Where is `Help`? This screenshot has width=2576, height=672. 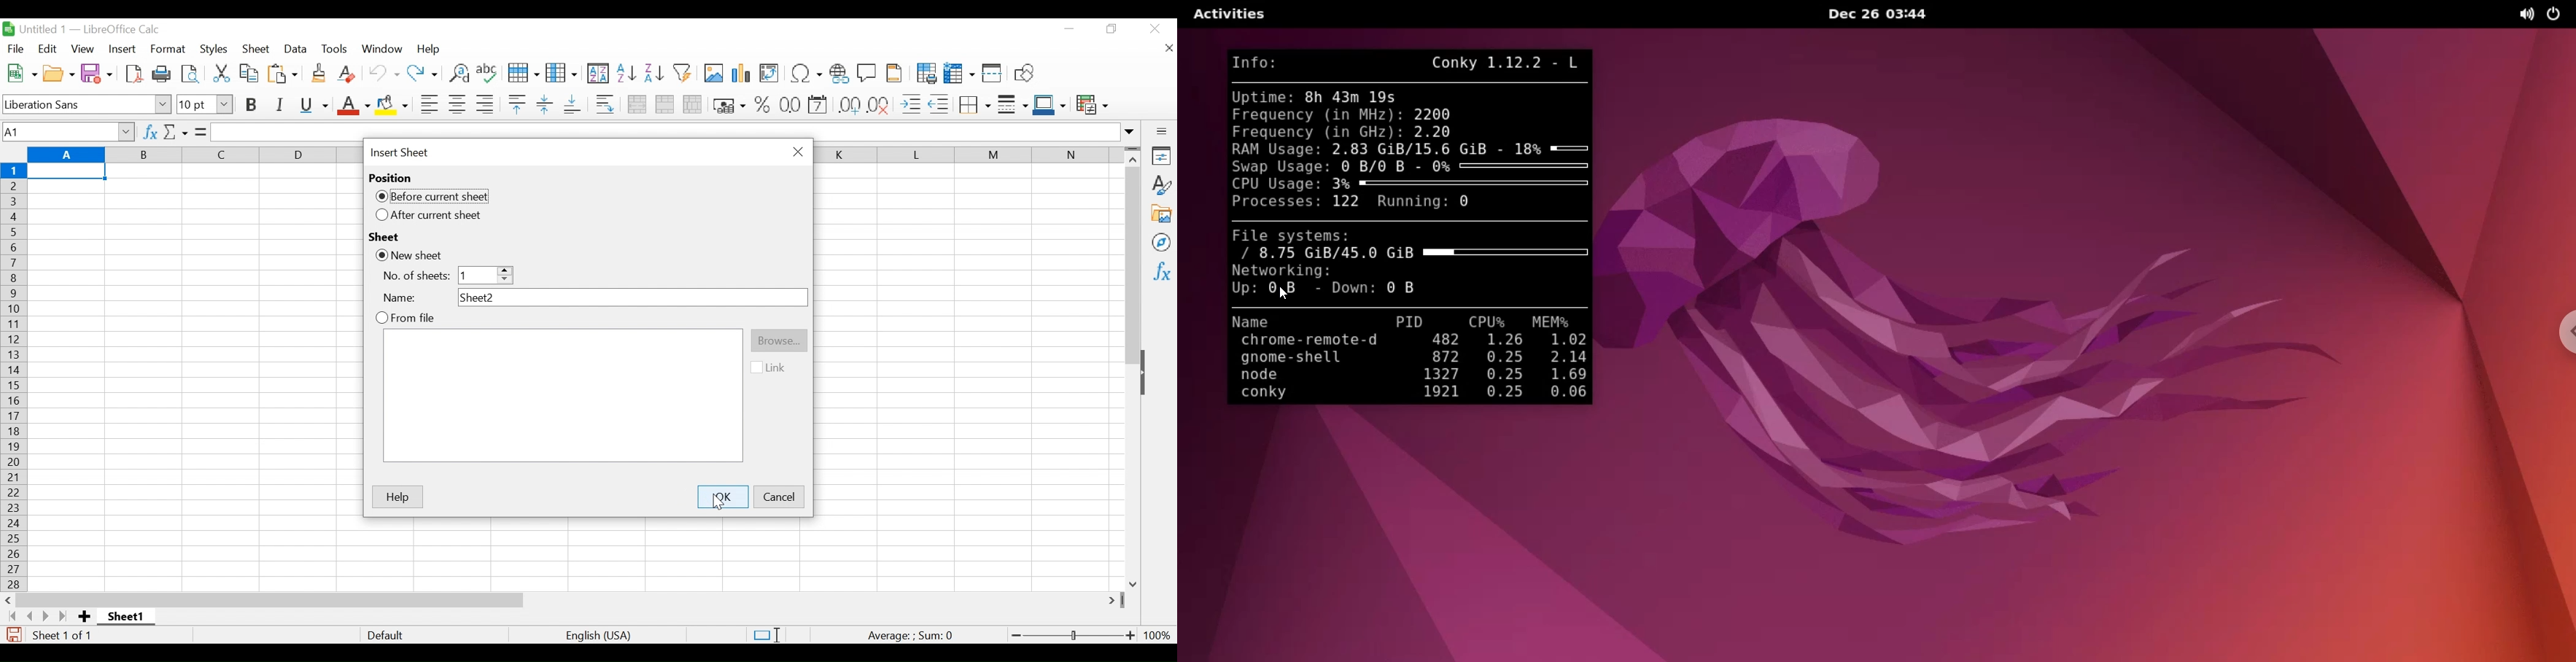
Help is located at coordinates (431, 50).